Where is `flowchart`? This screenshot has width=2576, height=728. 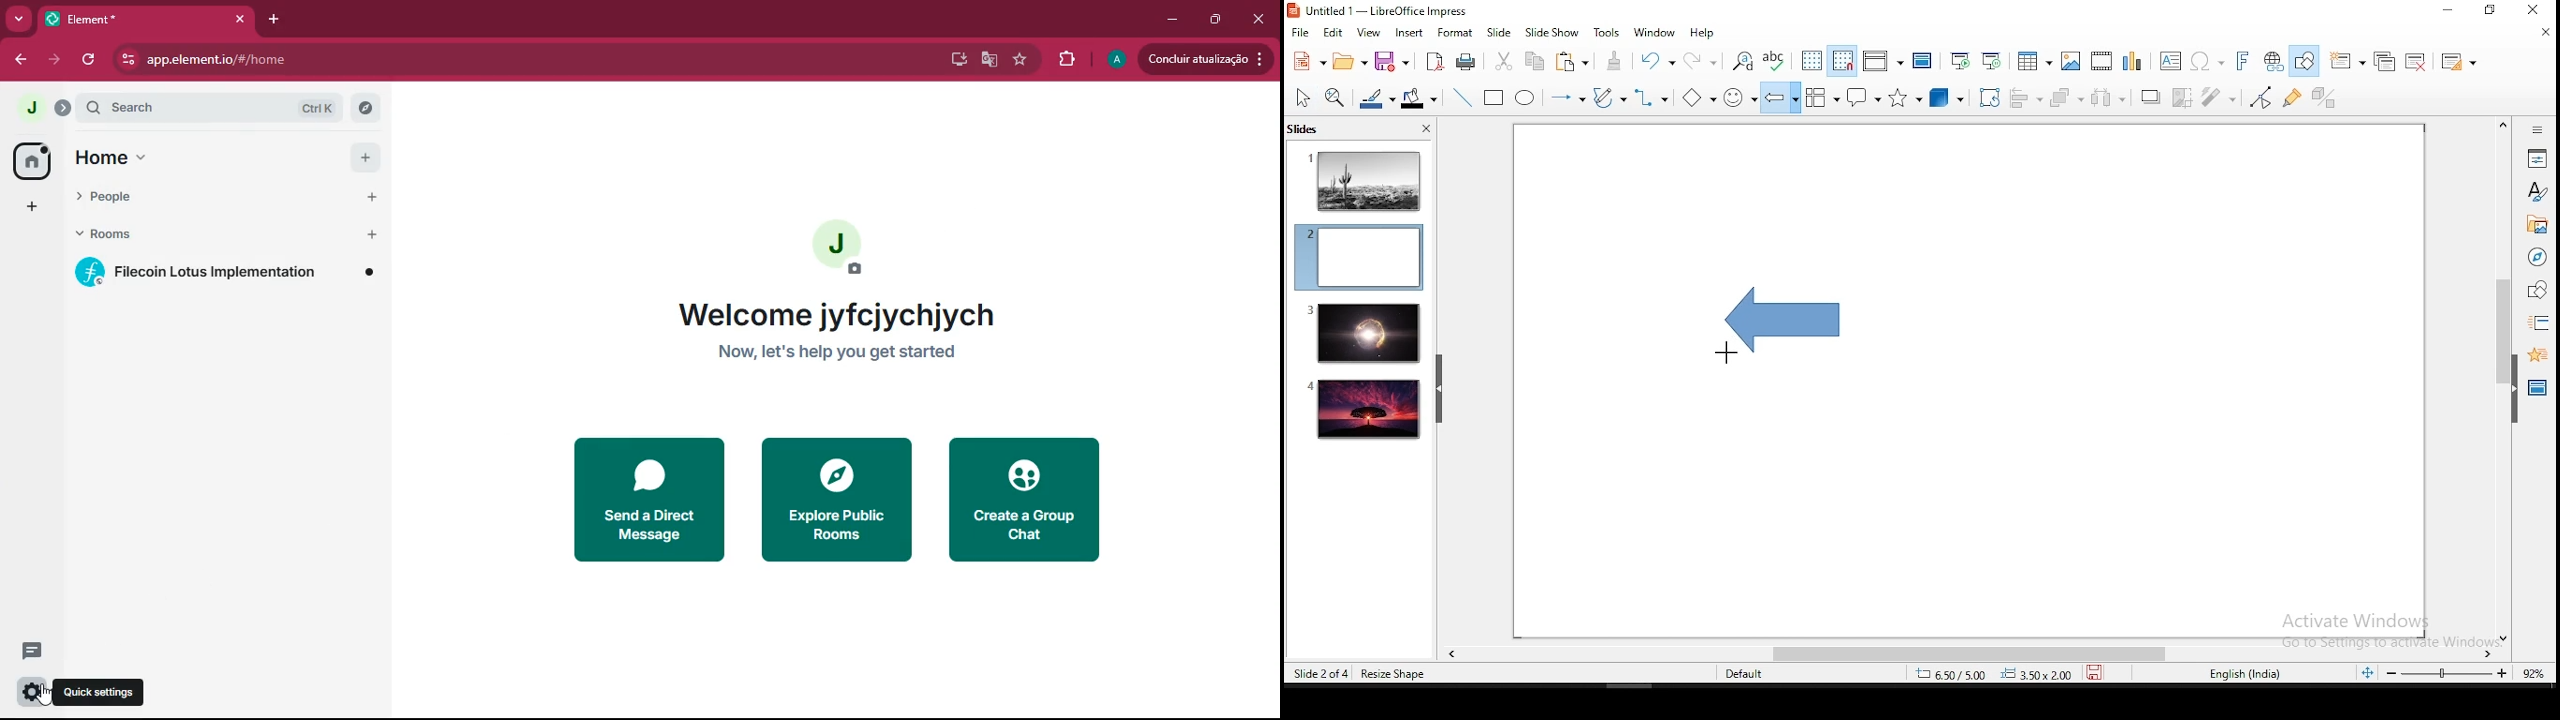 flowchart is located at coordinates (1822, 99).